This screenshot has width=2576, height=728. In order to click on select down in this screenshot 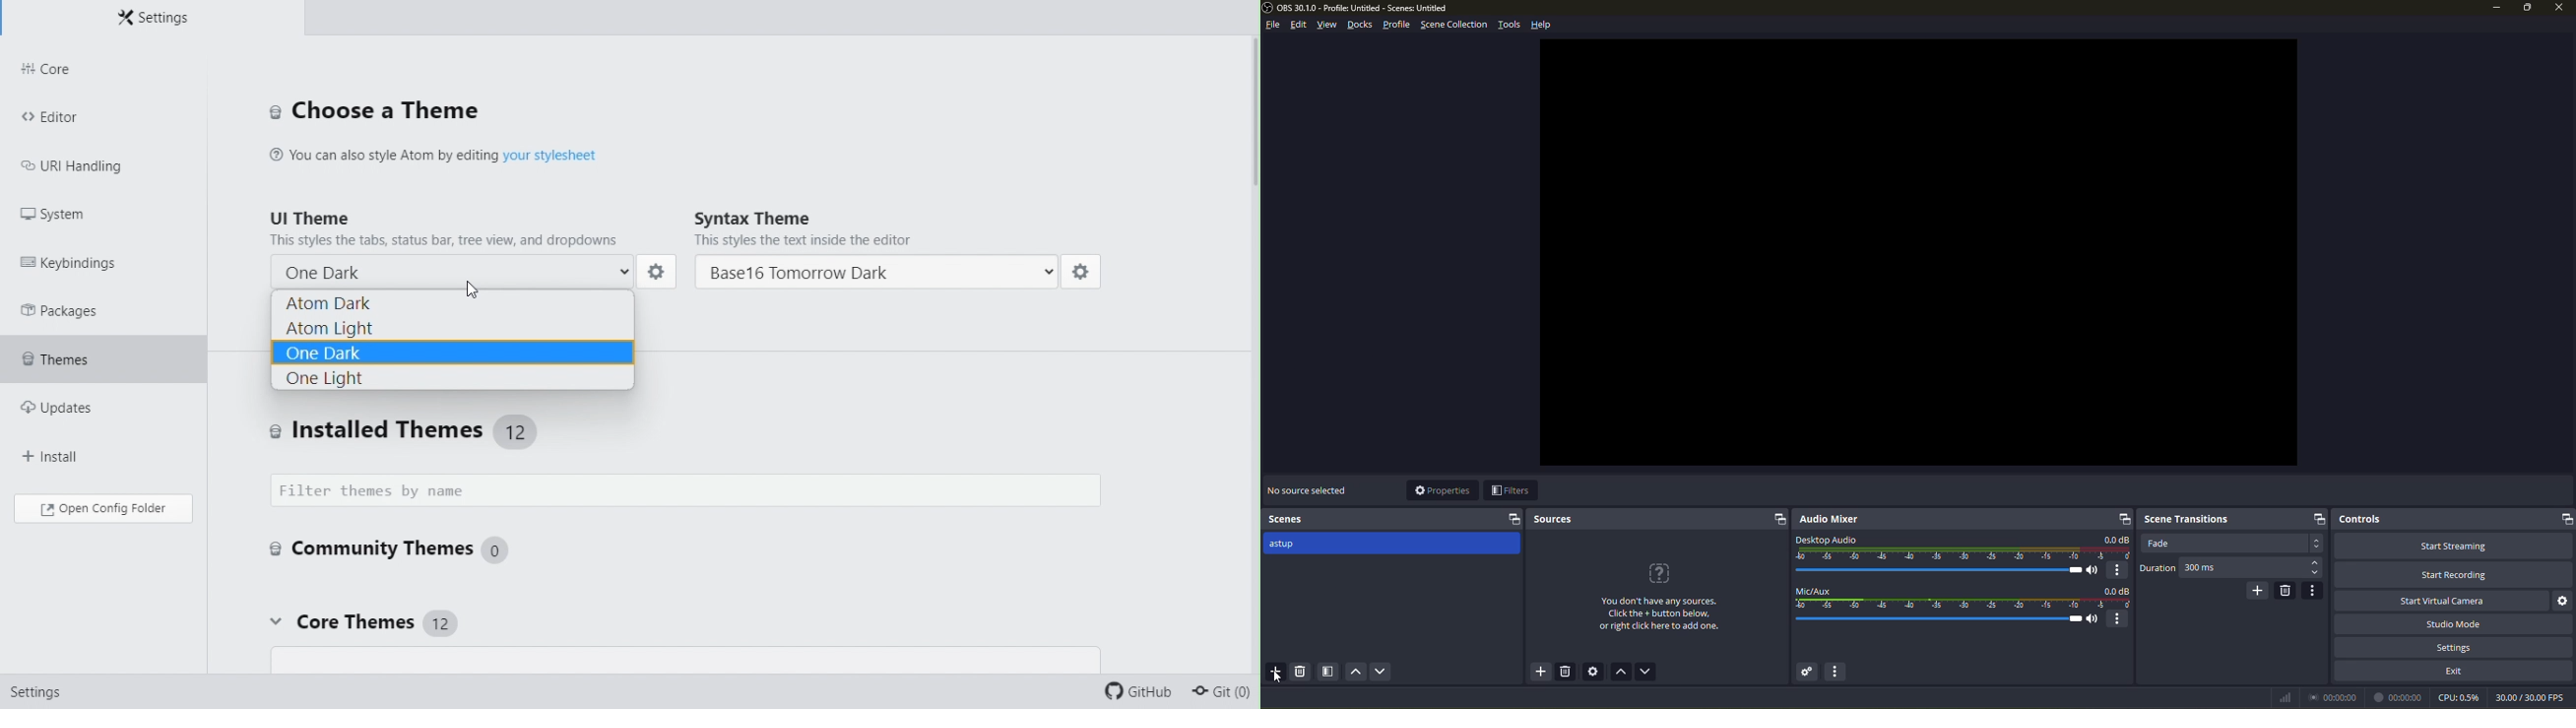, I will do `click(2316, 573)`.